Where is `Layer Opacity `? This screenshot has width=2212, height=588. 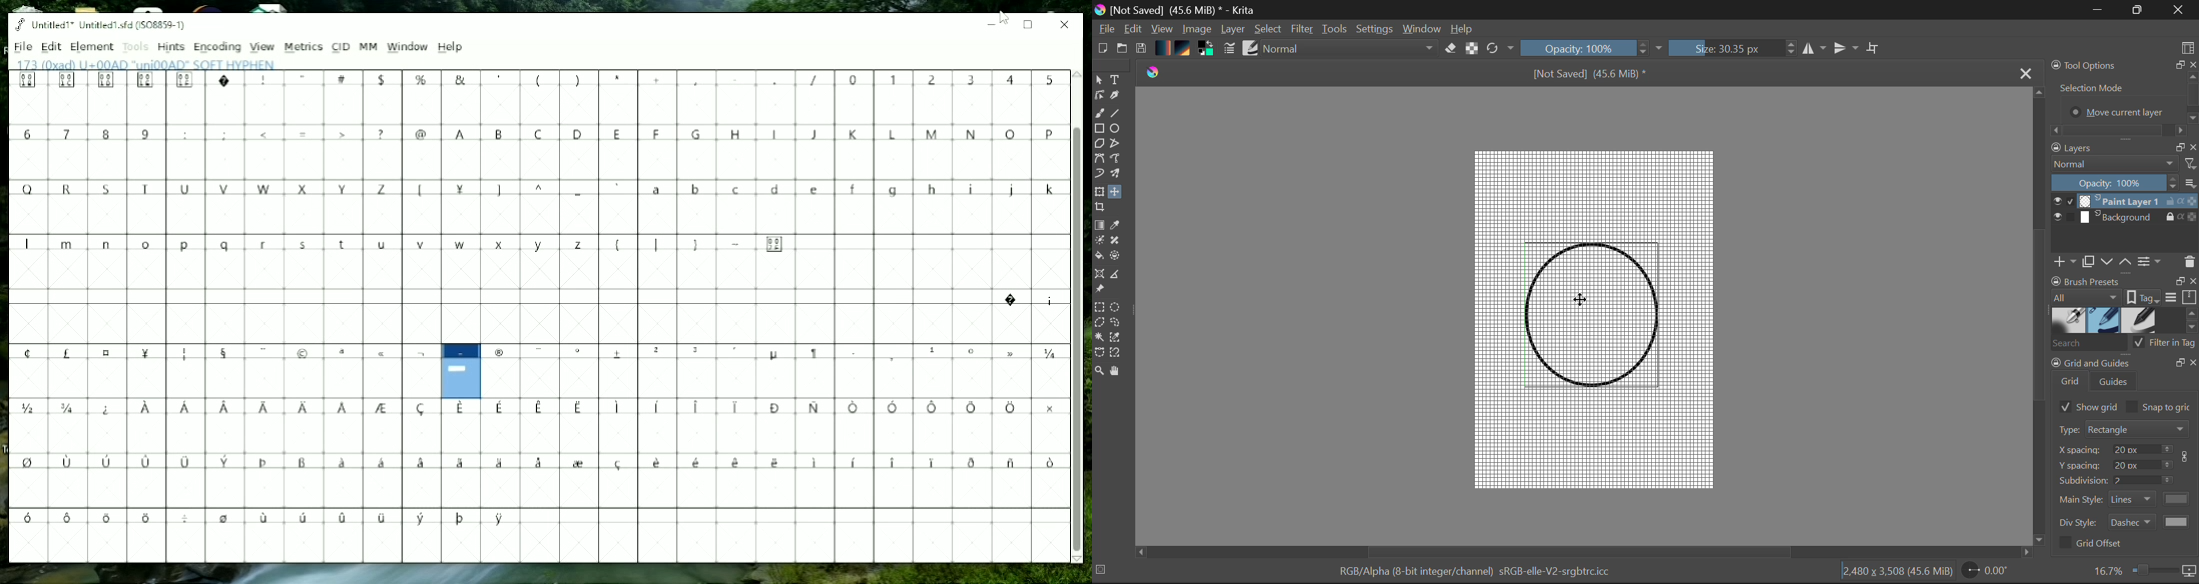 Layer Opacity  is located at coordinates (2125, 183).